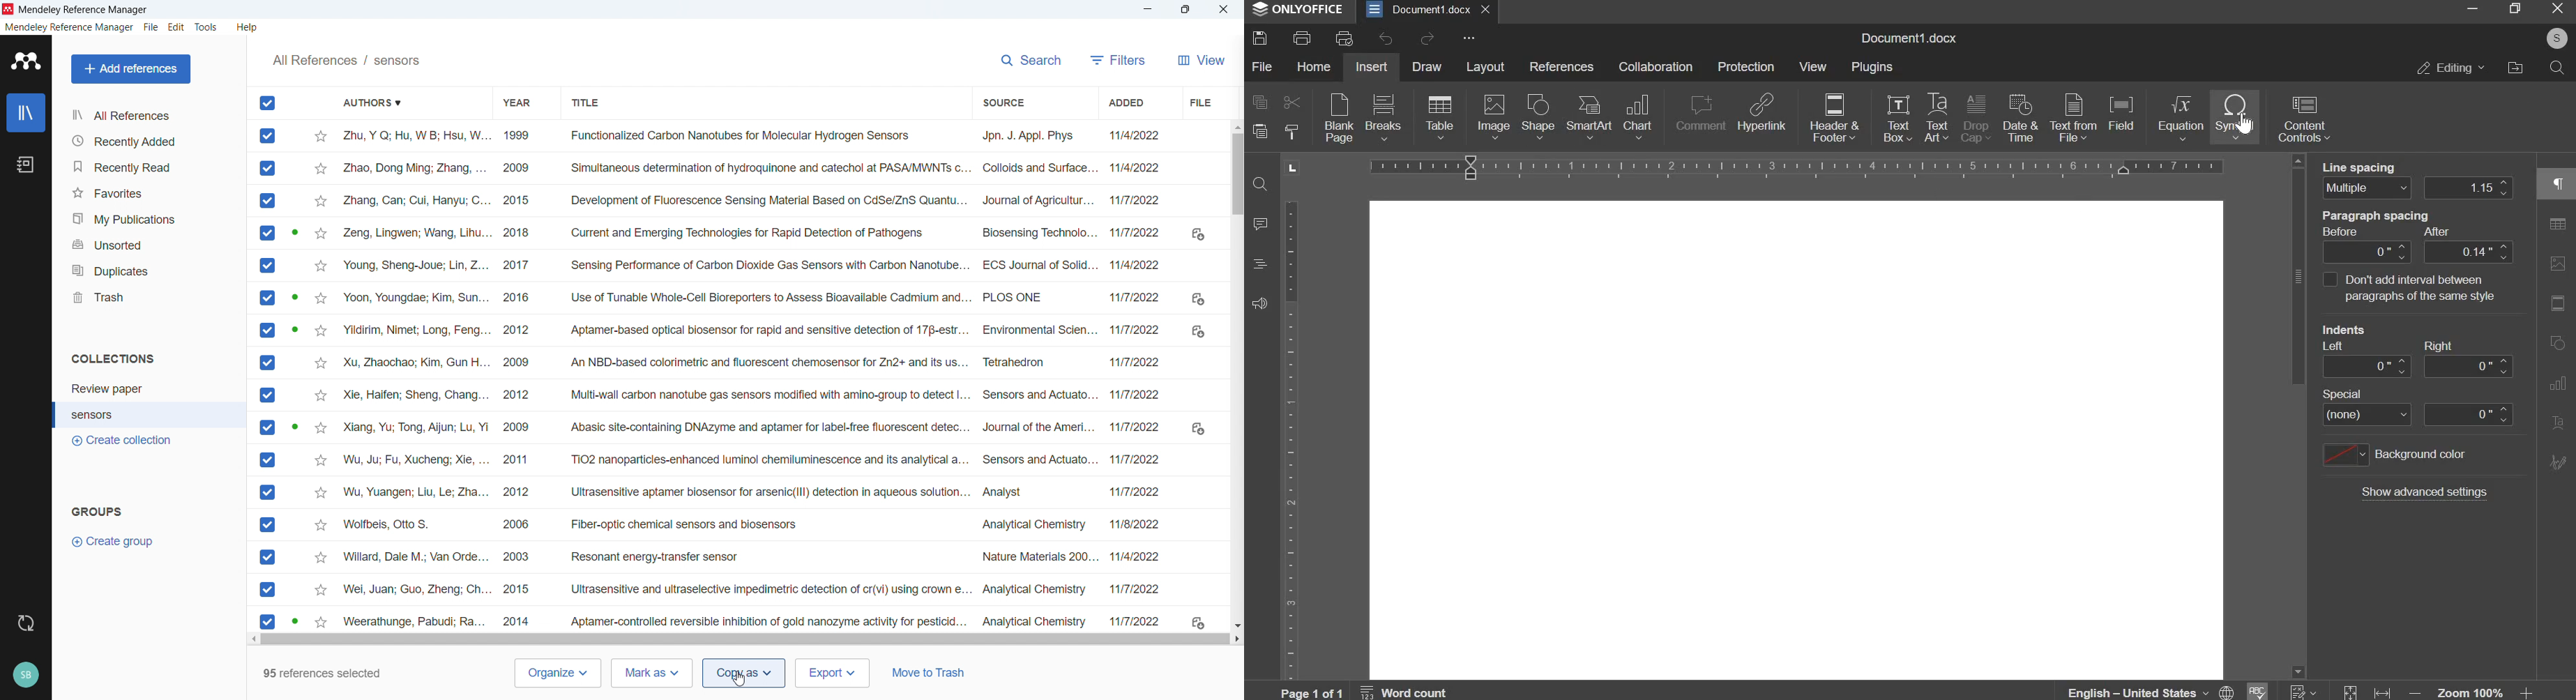 This screenshot has width=2576, height=700. What do you see at coordinates (2075, 116) in the screenshot?
I see `text from file` at bounding box center [2075, 116].